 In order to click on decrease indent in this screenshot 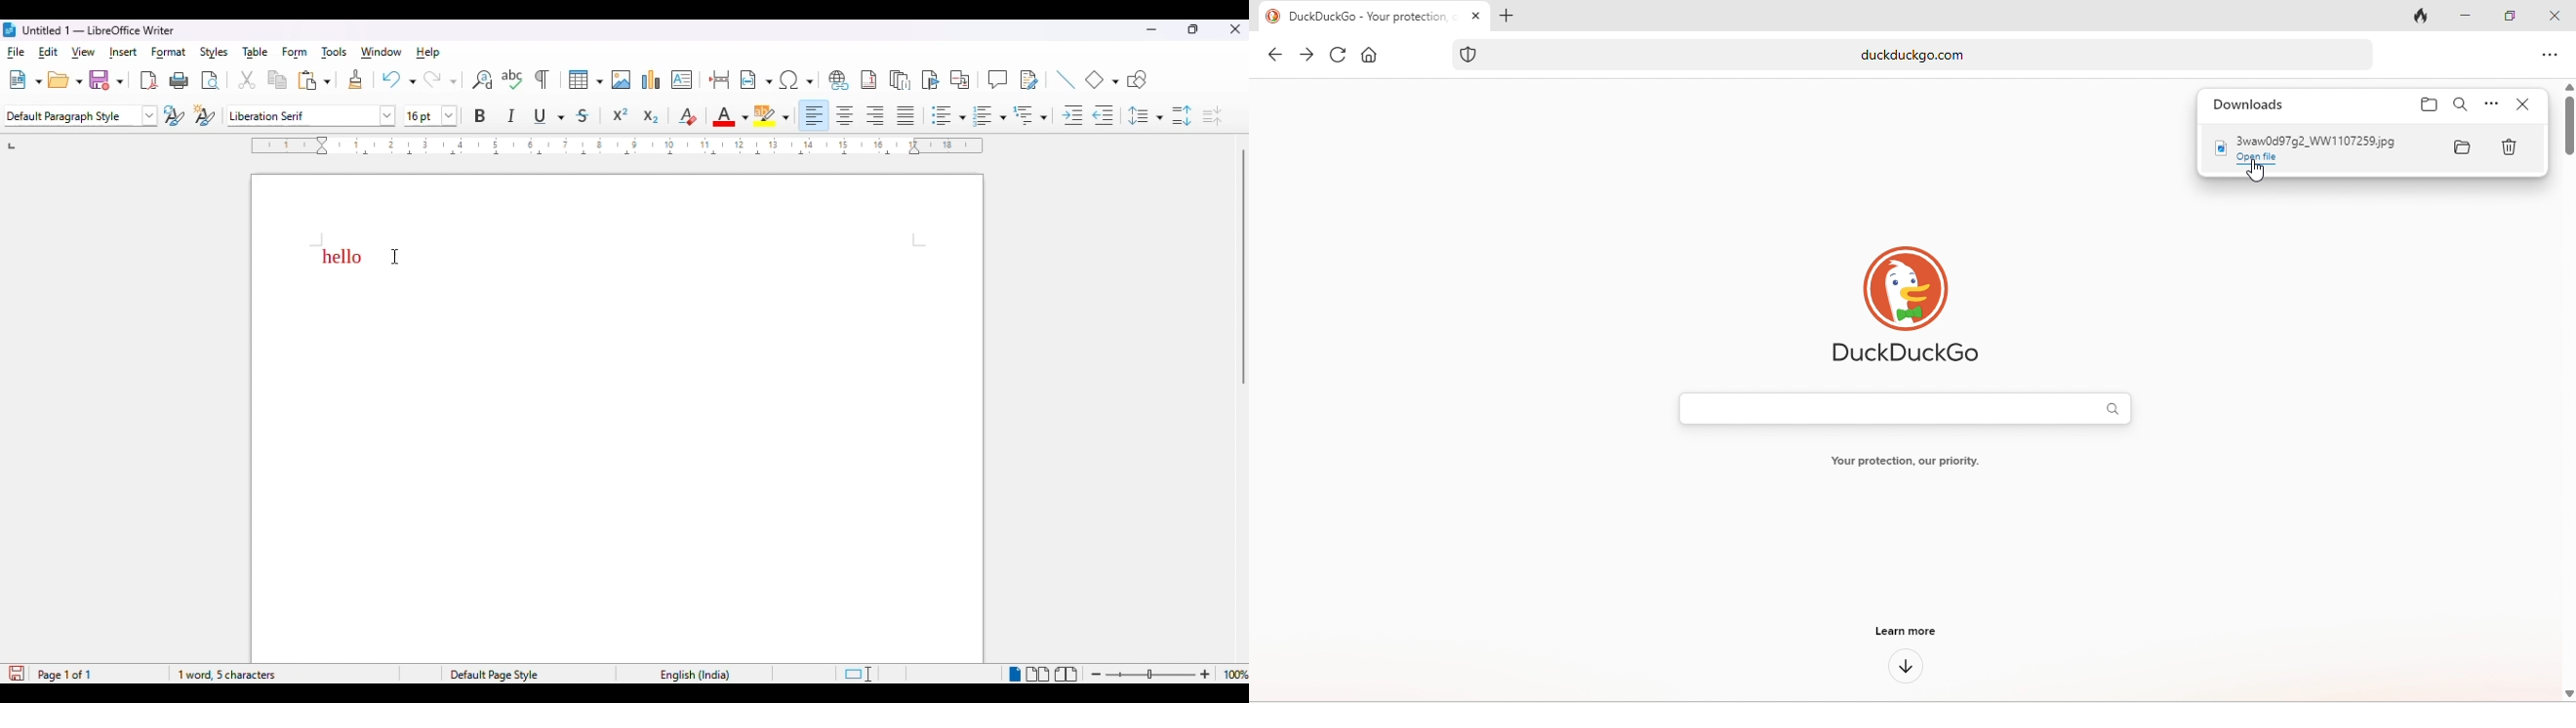, I will do `click(1105, 116)`.